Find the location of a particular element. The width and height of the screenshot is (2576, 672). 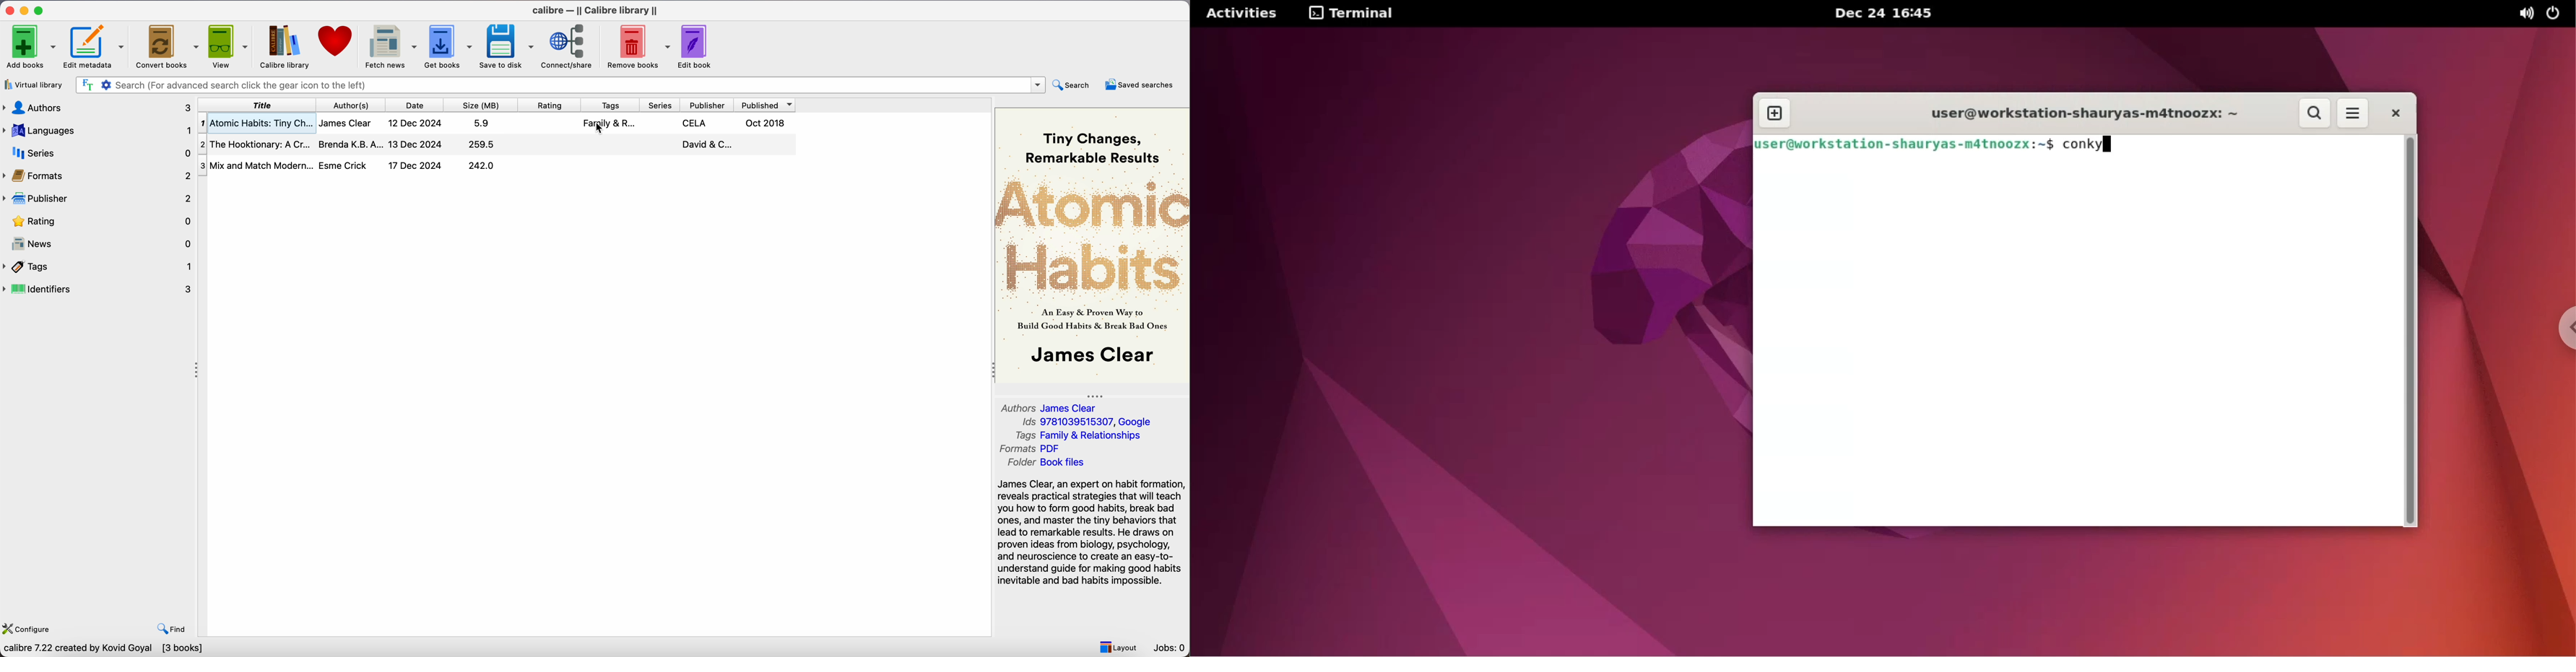

Atomic Habits: Tiny Ch... is located at coordinates (255, 123).